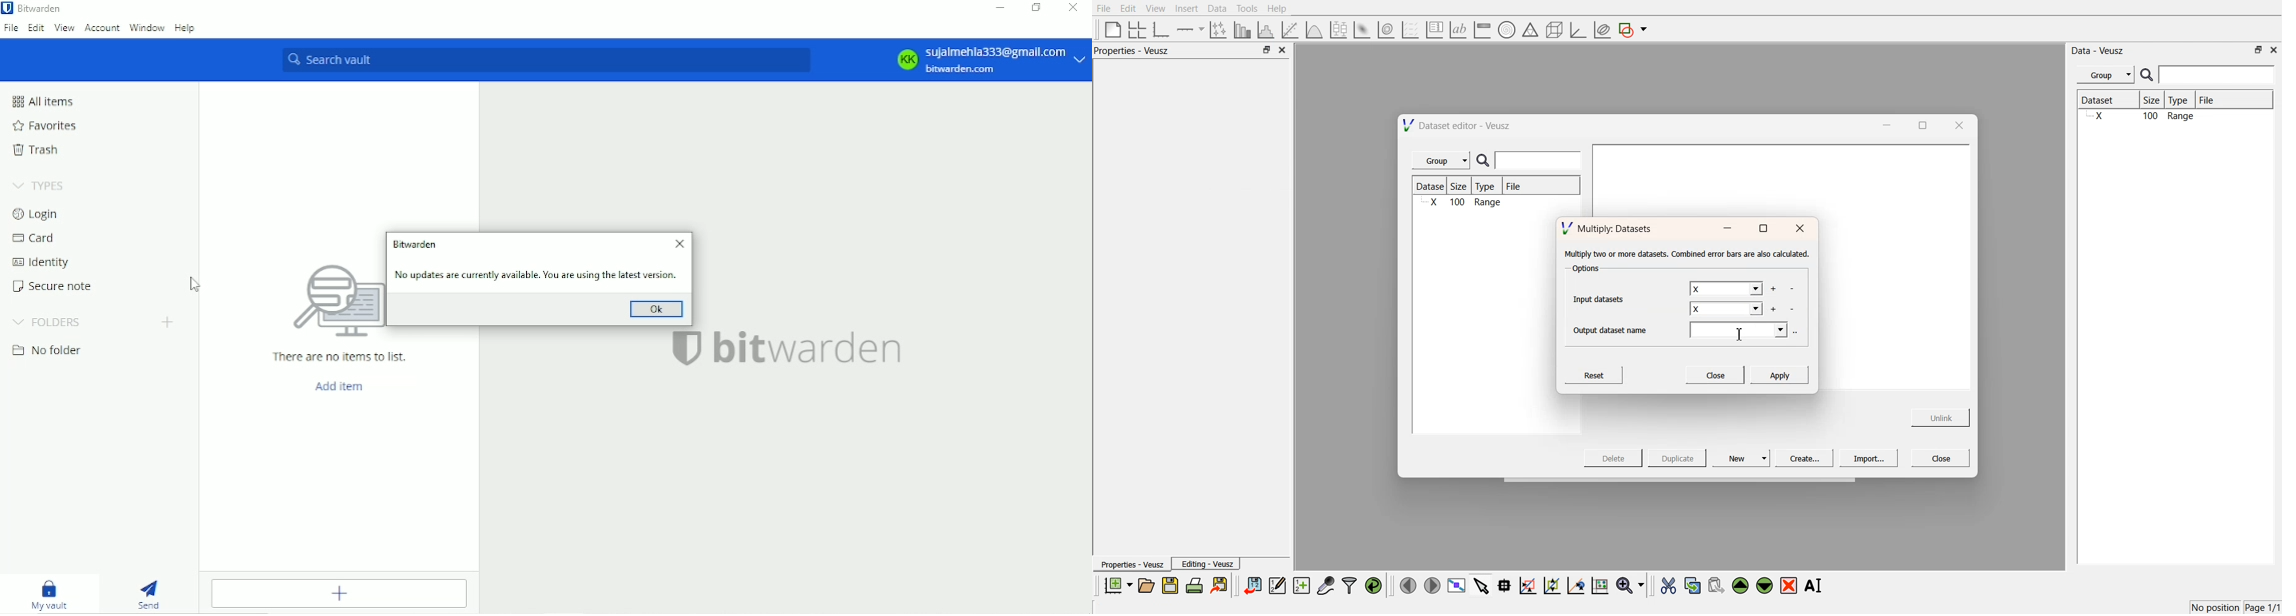  What do you see at coordinates (1602, 30) in the screenshot?
I see `plot covariance ellipses` at bounding box center [1602, 30].